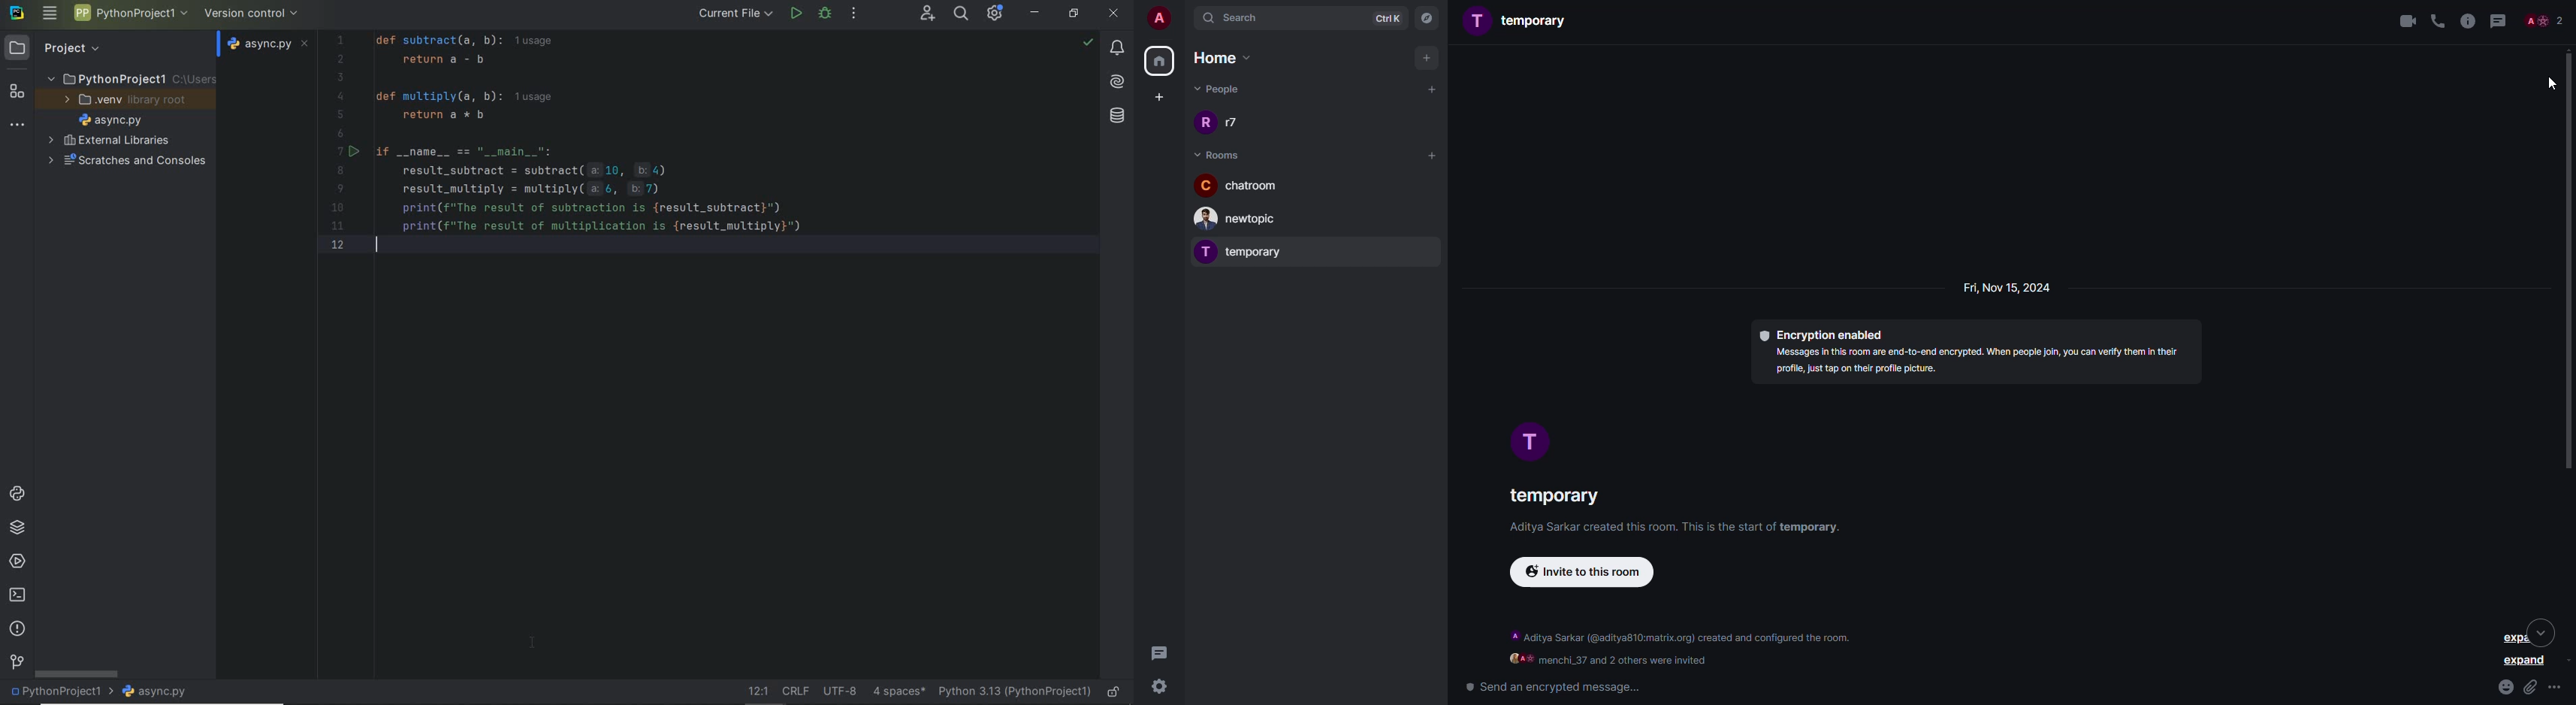  Describe the element at coordinates (2558, 688) in the screenshot. I see `more` at that location.